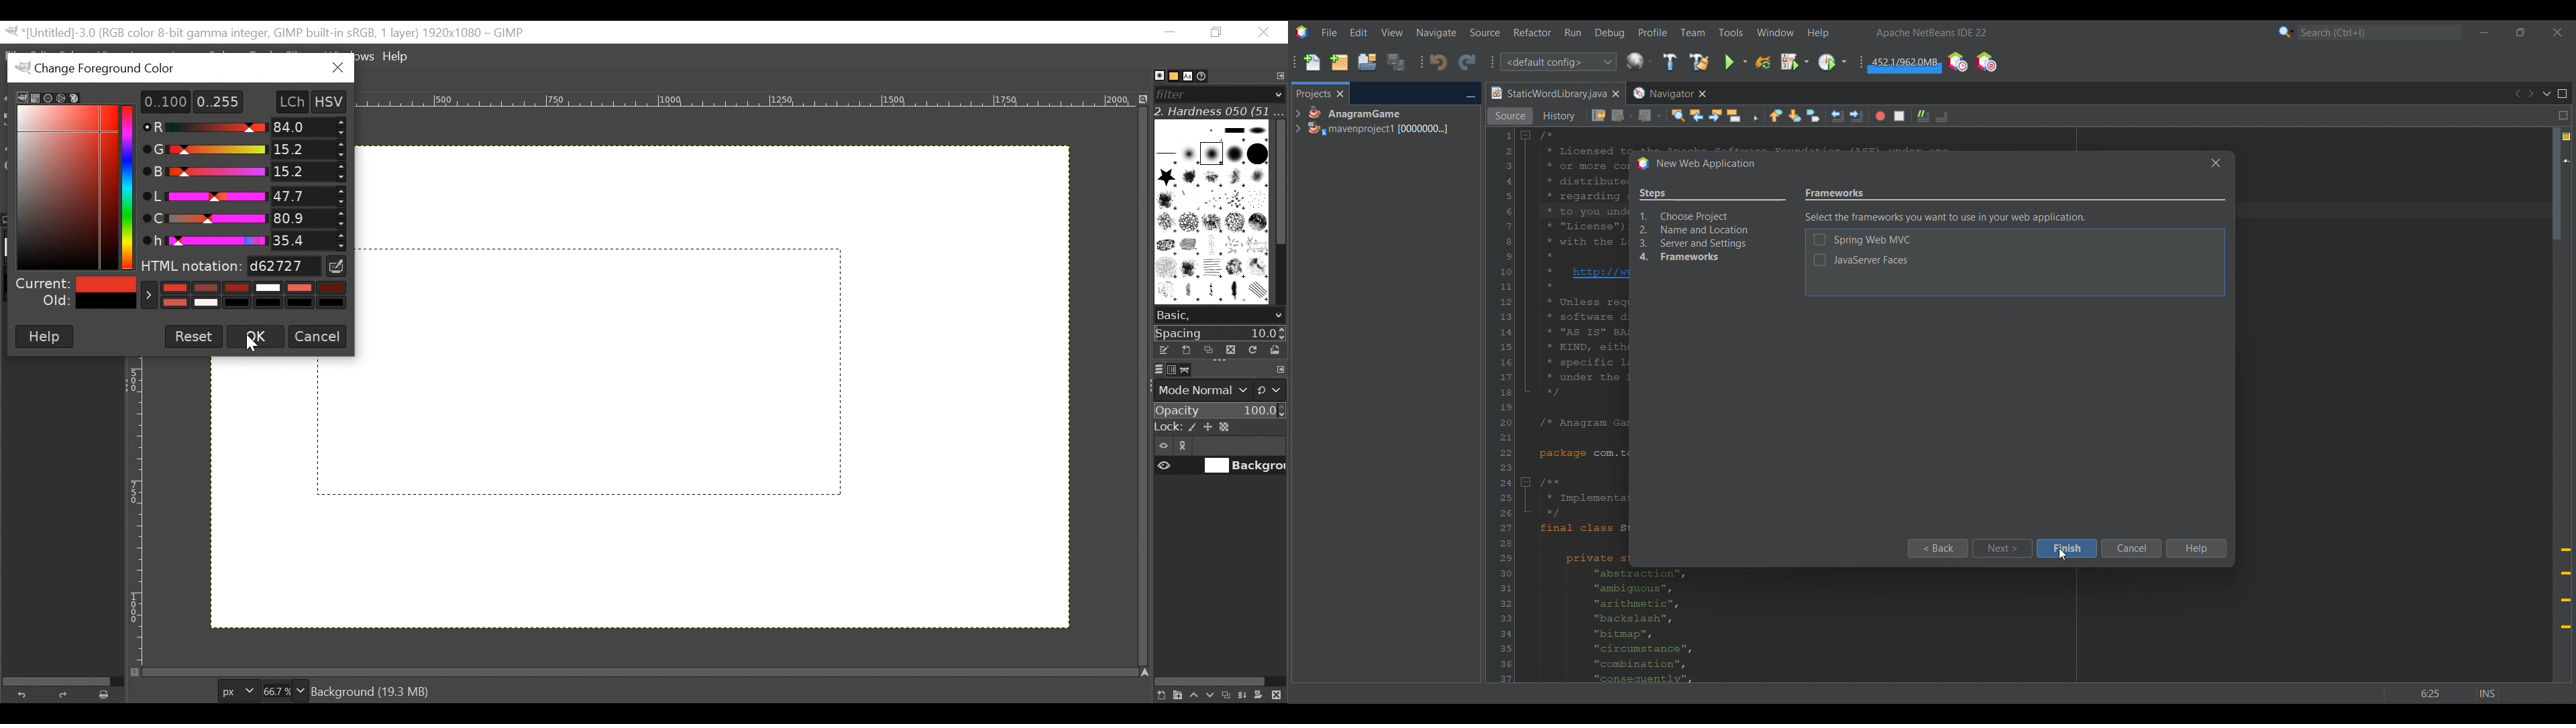 This screenshot has height=728, width=2576. What do you see at coordinates (1558, 62) in the screenshot?
I see `Configuration options` at bounding box center [1558, 62].